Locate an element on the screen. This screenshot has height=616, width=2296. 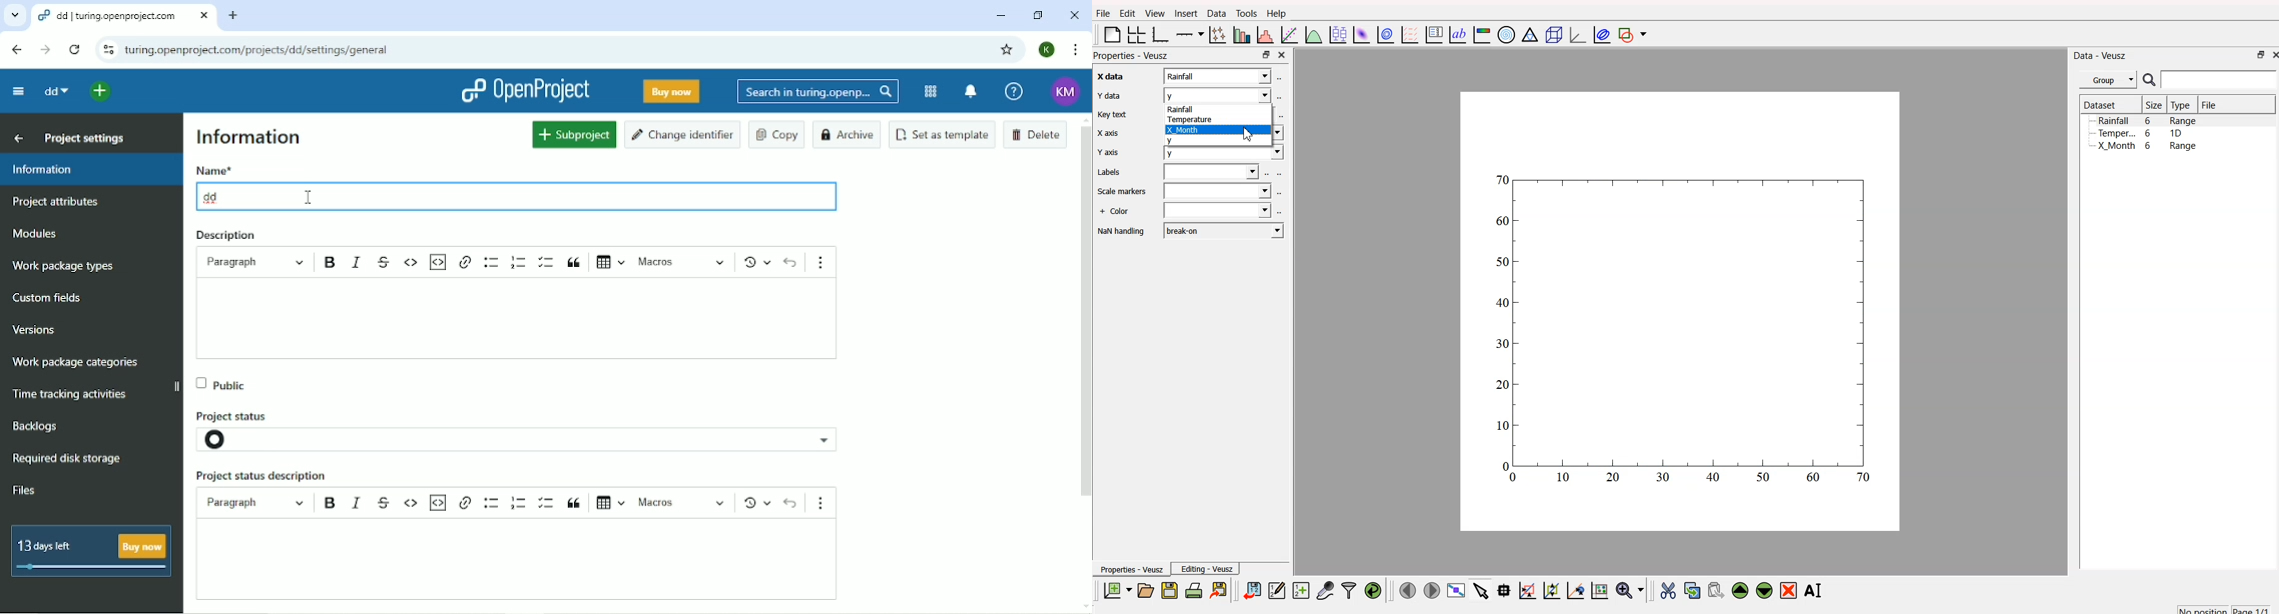
polar graph is located at coordinates (1508, 33).